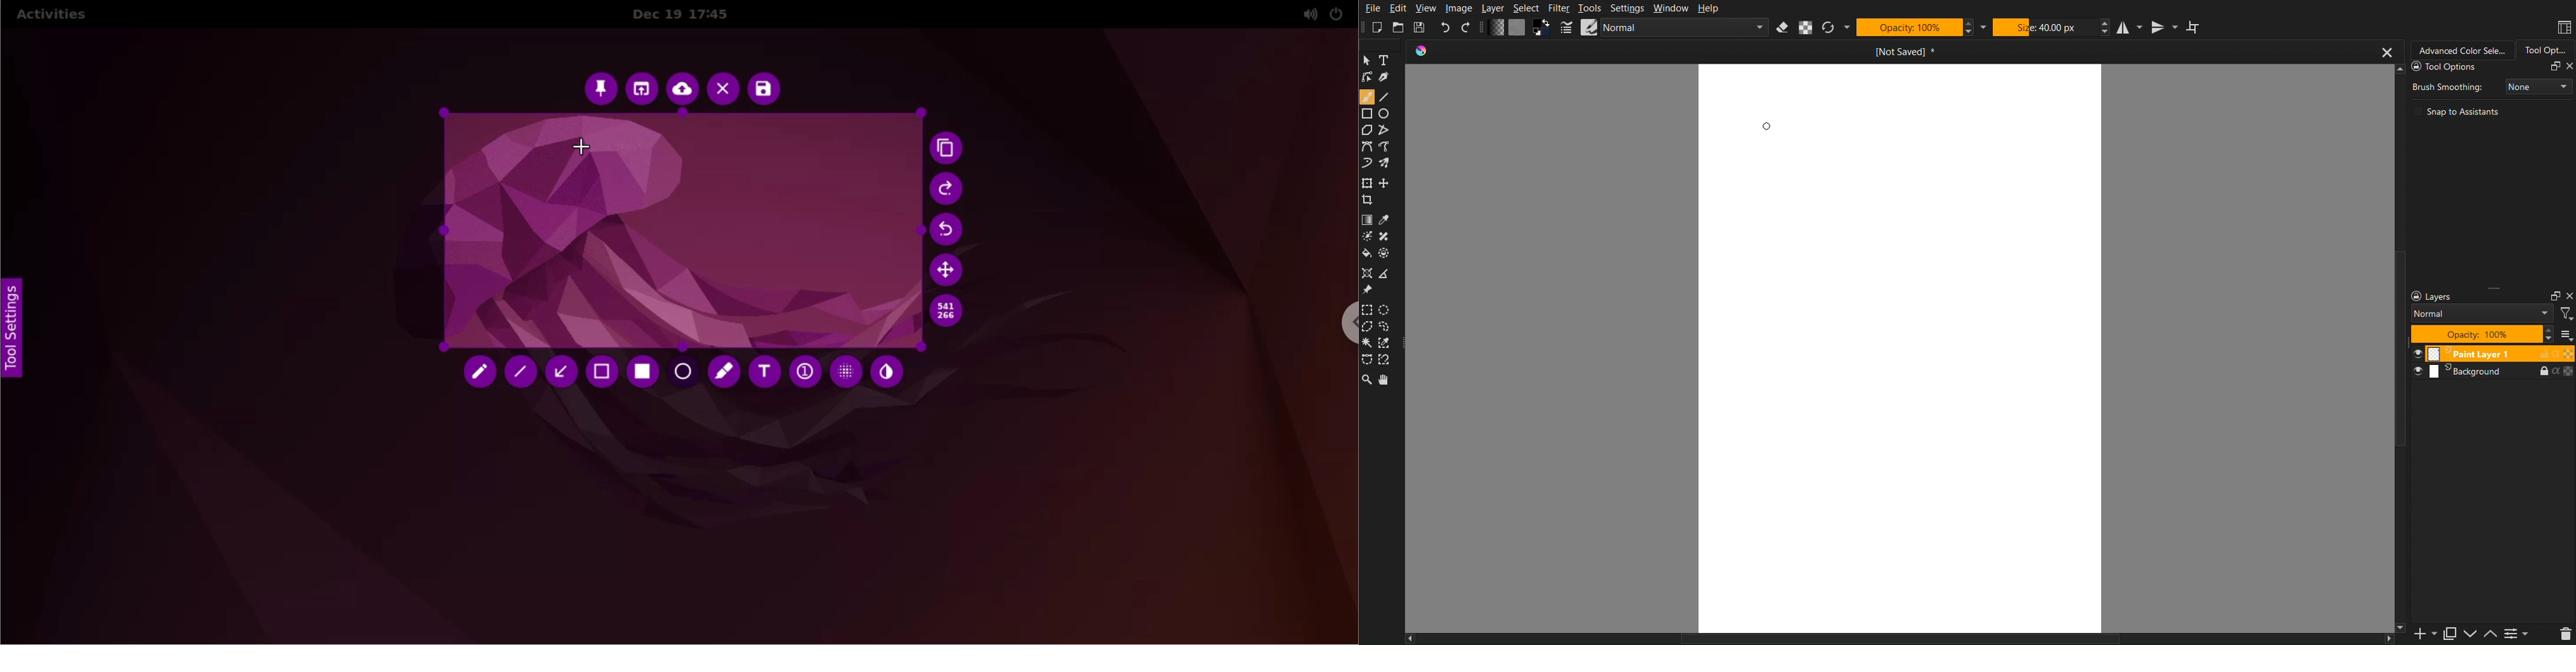  I want to click on Wrap Around, so click(2194, 27).